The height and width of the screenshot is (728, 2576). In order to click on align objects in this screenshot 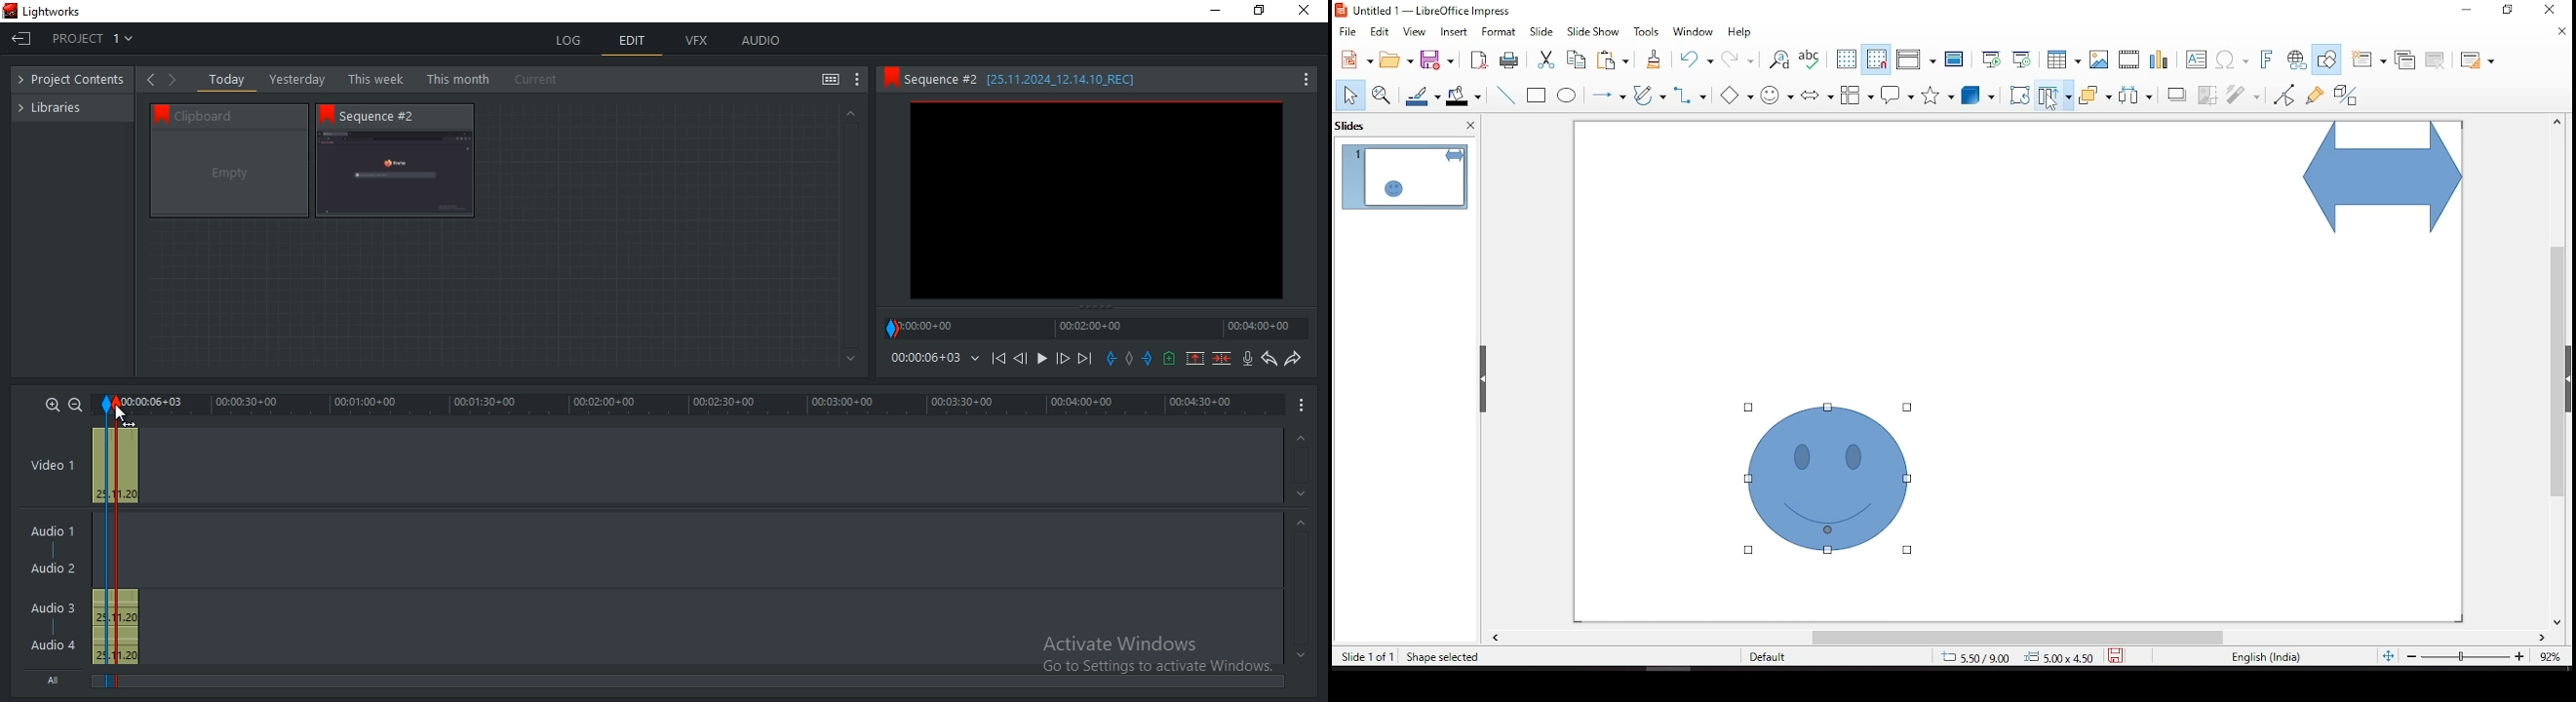, I will do `click(2054, 94)`.